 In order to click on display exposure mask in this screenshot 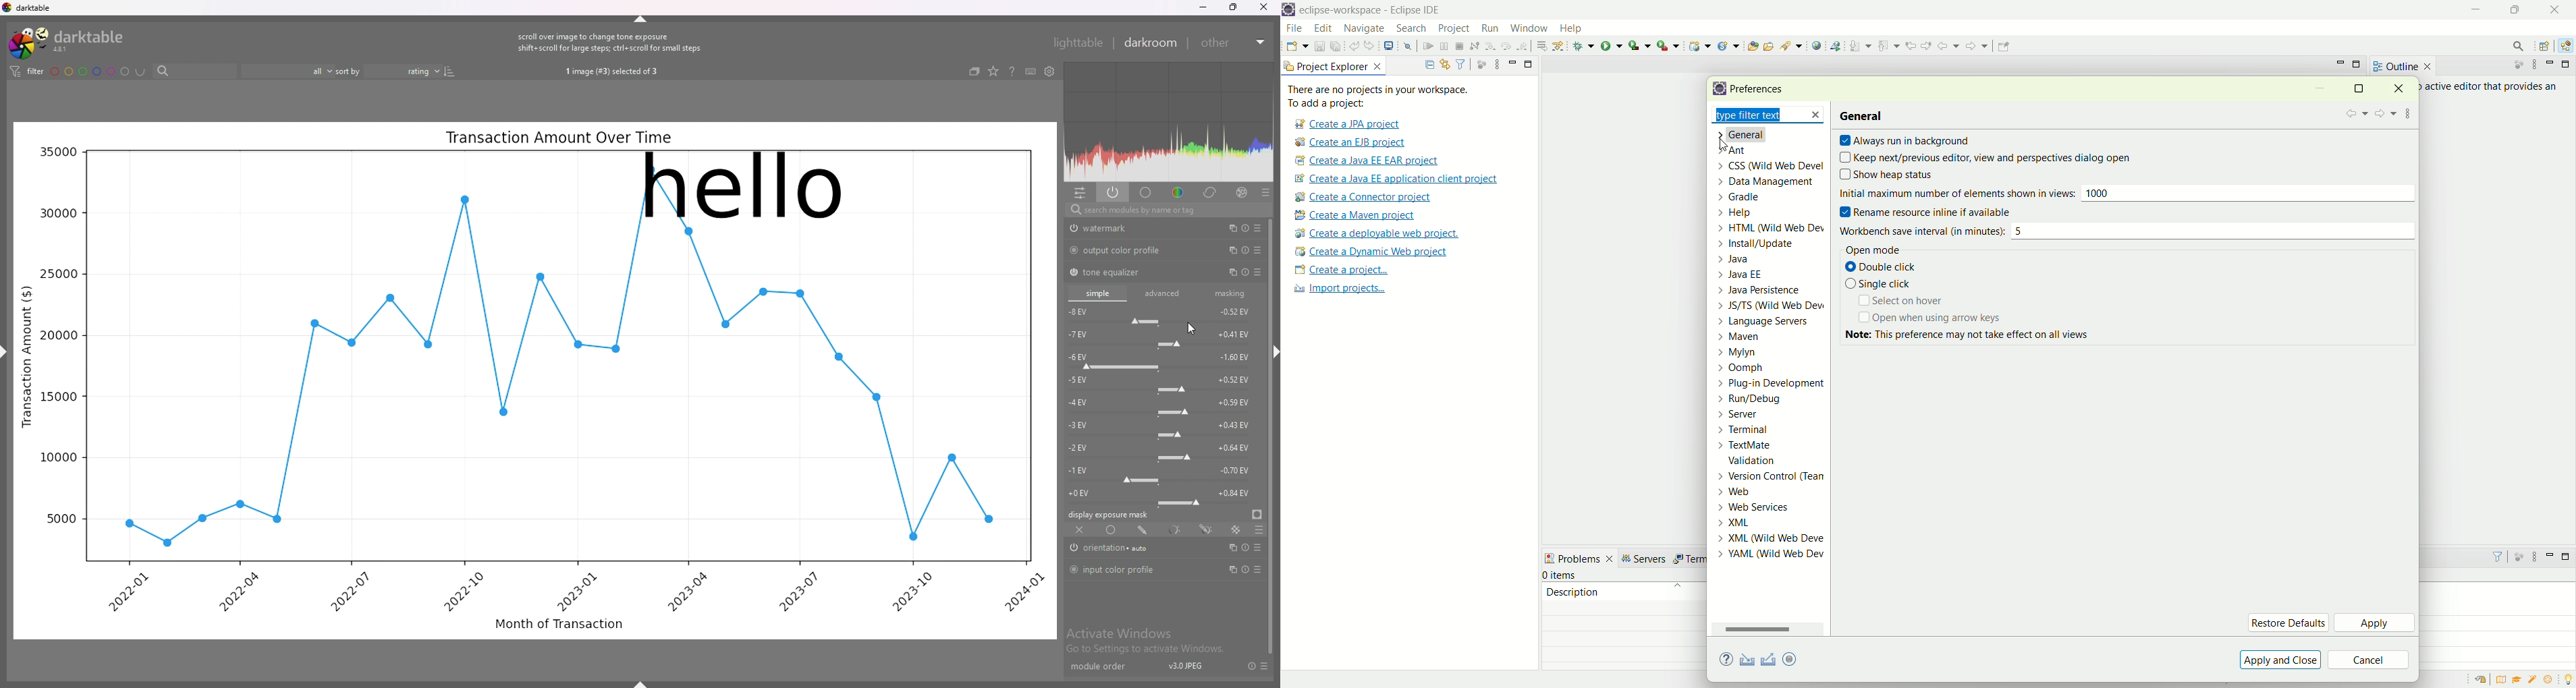, I will do `click(1257, 515)`.